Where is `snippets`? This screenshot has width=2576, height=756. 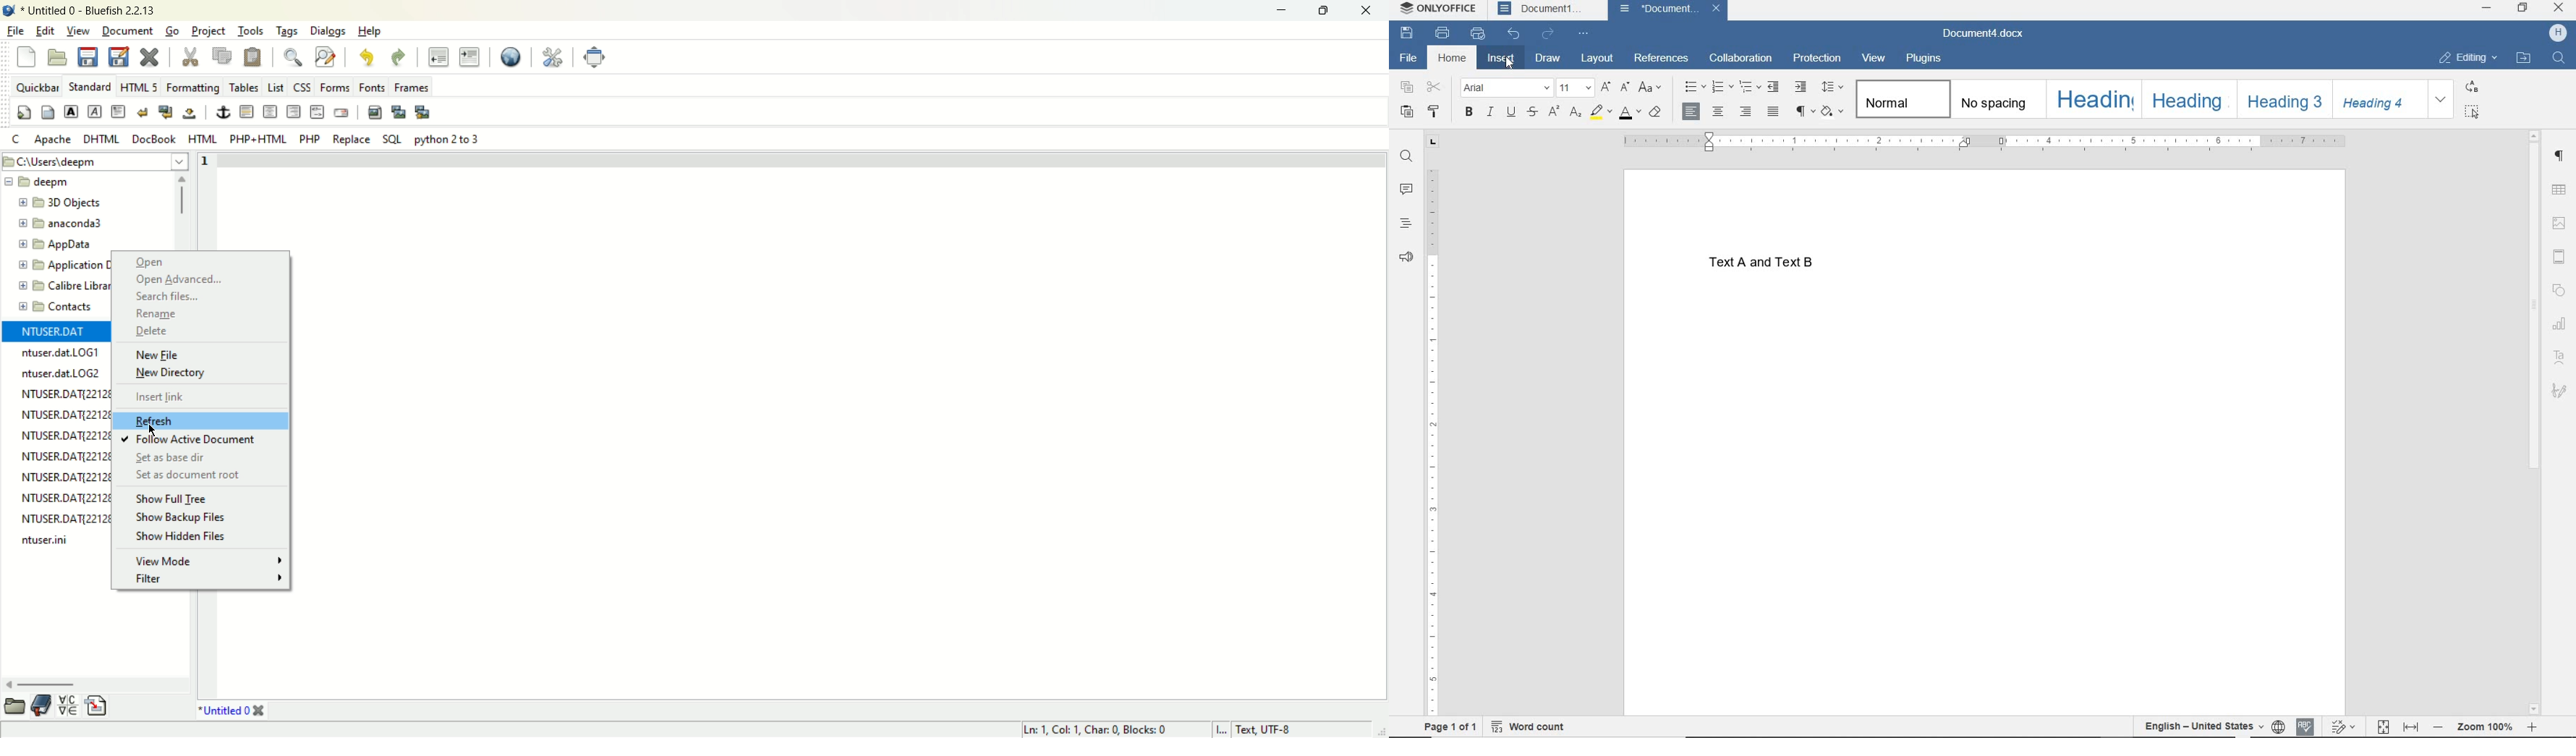 snippets is located at coordinates (98, 706).